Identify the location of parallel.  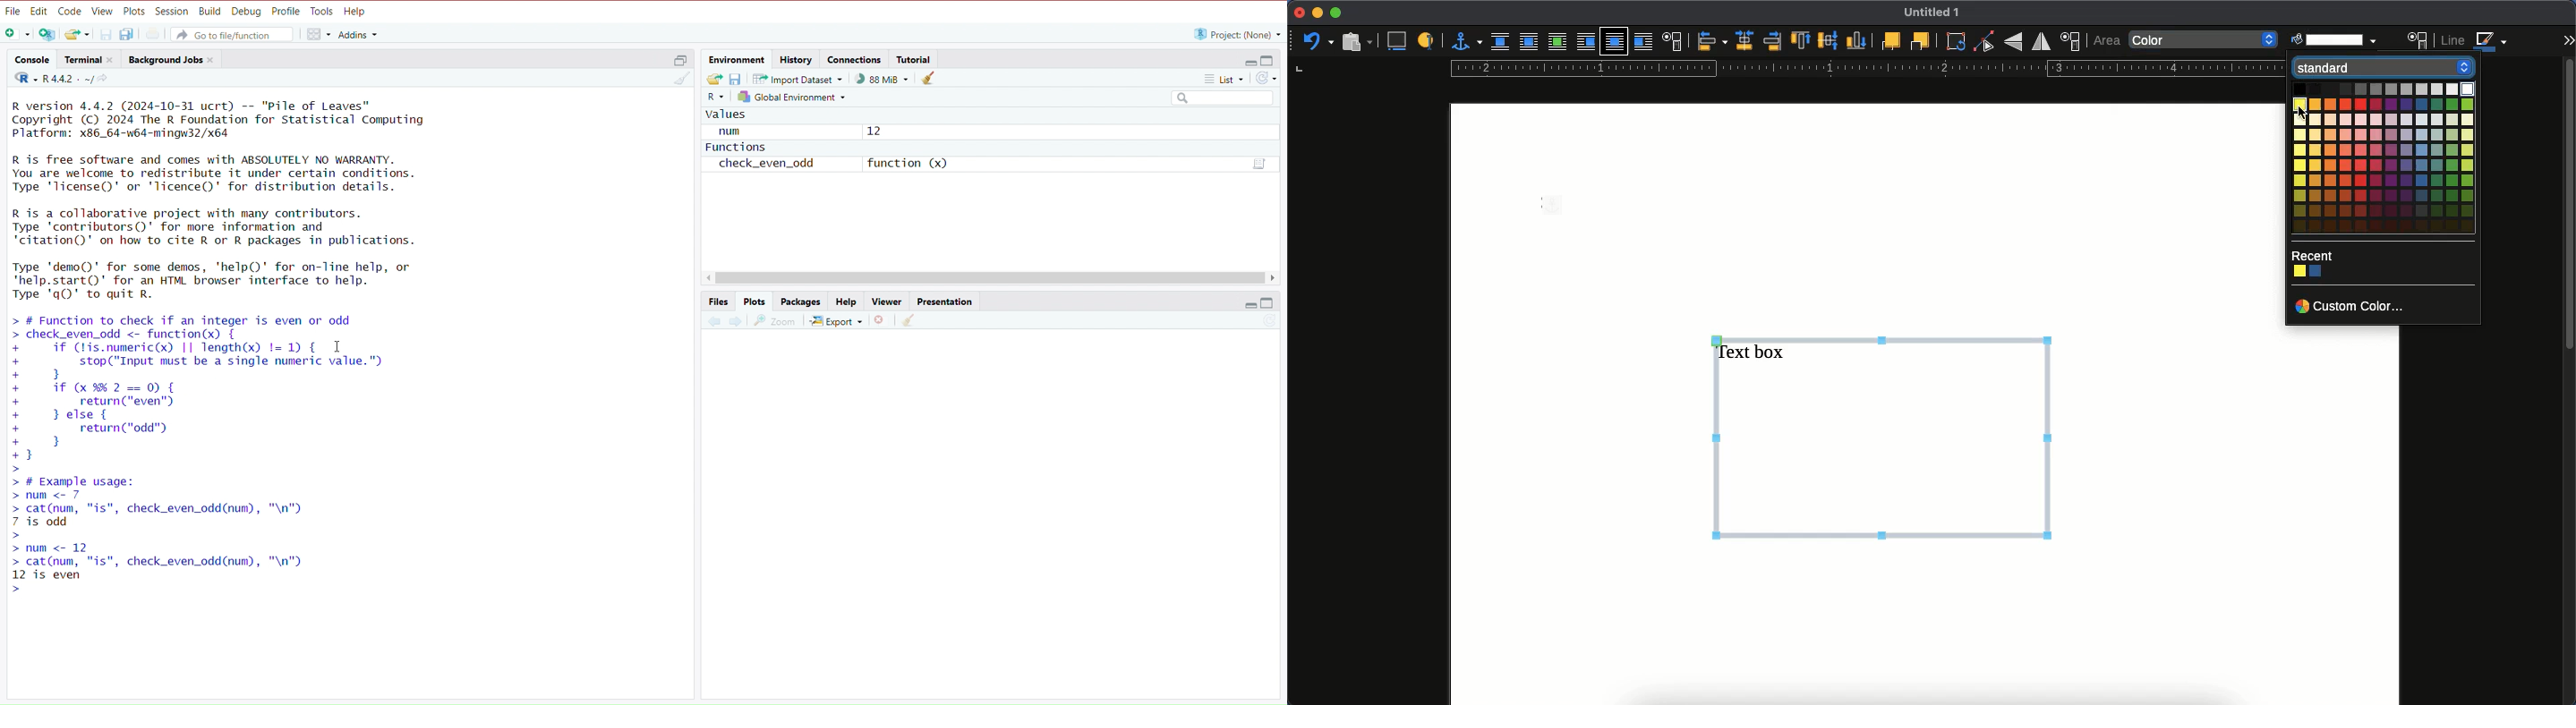
(1528, 44).